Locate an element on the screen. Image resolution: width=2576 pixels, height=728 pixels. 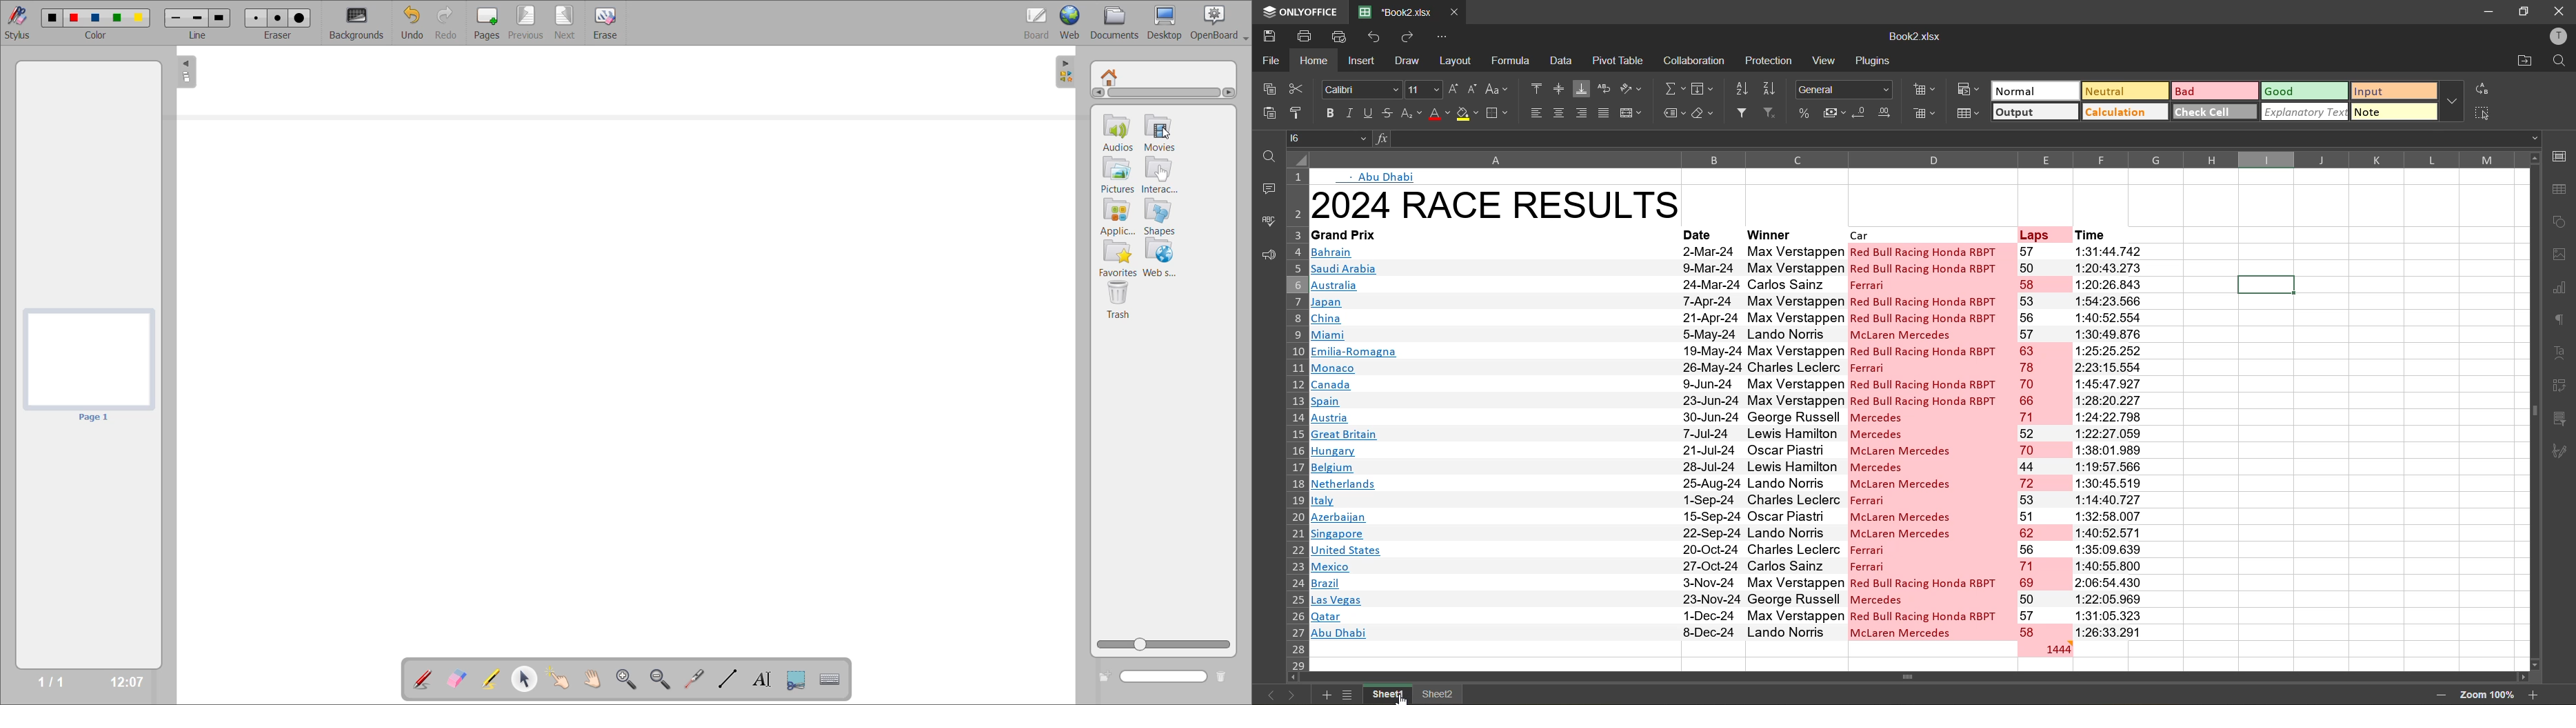
table is located at coordinates (2560, 188).